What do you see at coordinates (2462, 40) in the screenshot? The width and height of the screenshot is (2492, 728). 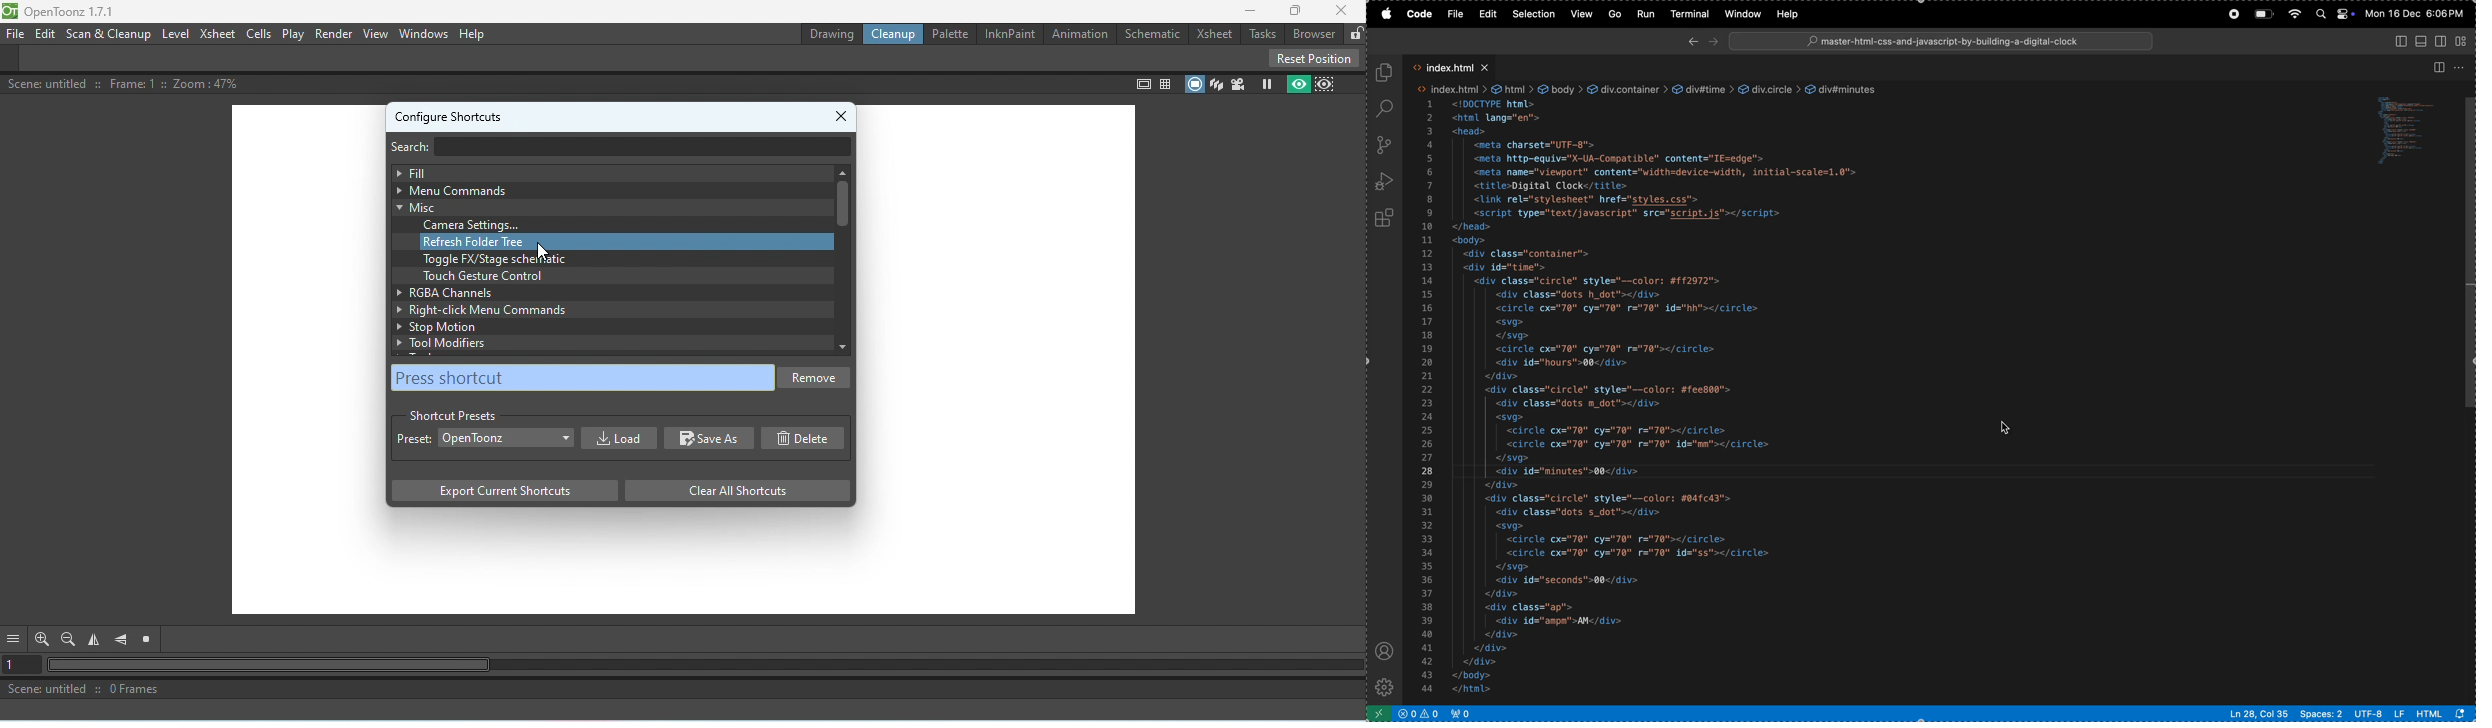 I see `customozie layout` at bounding box center [2462, 40].